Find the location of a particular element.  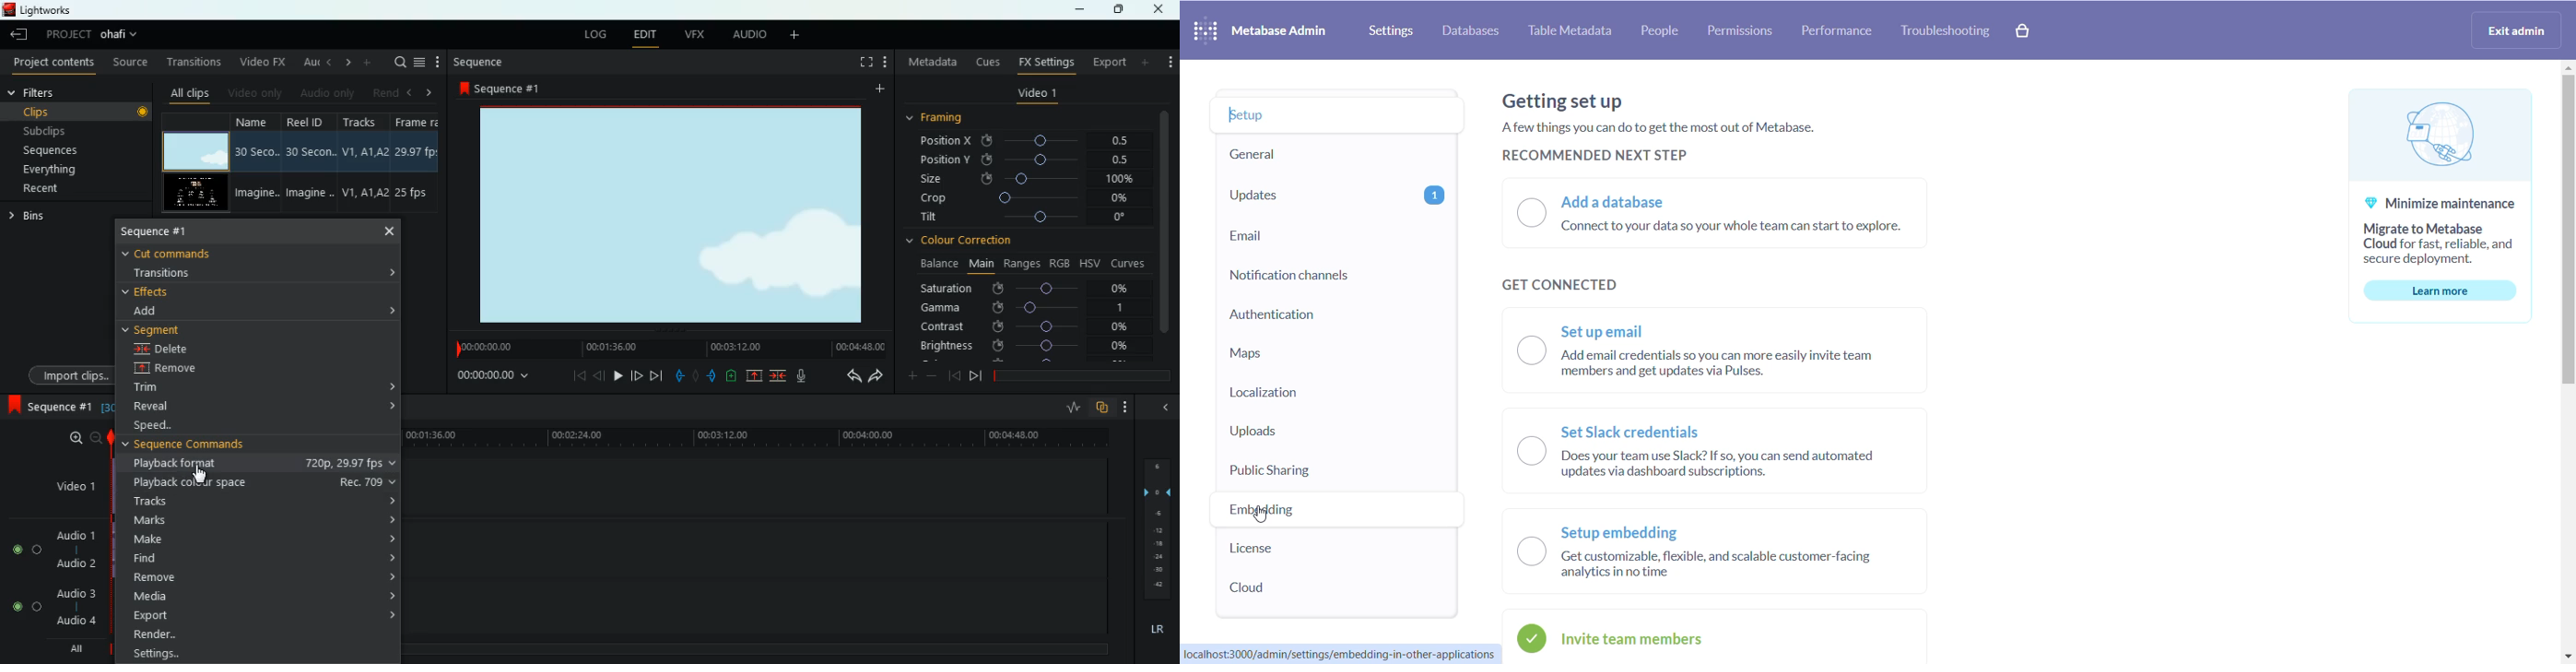

jump is located at coordinates (636, 376).